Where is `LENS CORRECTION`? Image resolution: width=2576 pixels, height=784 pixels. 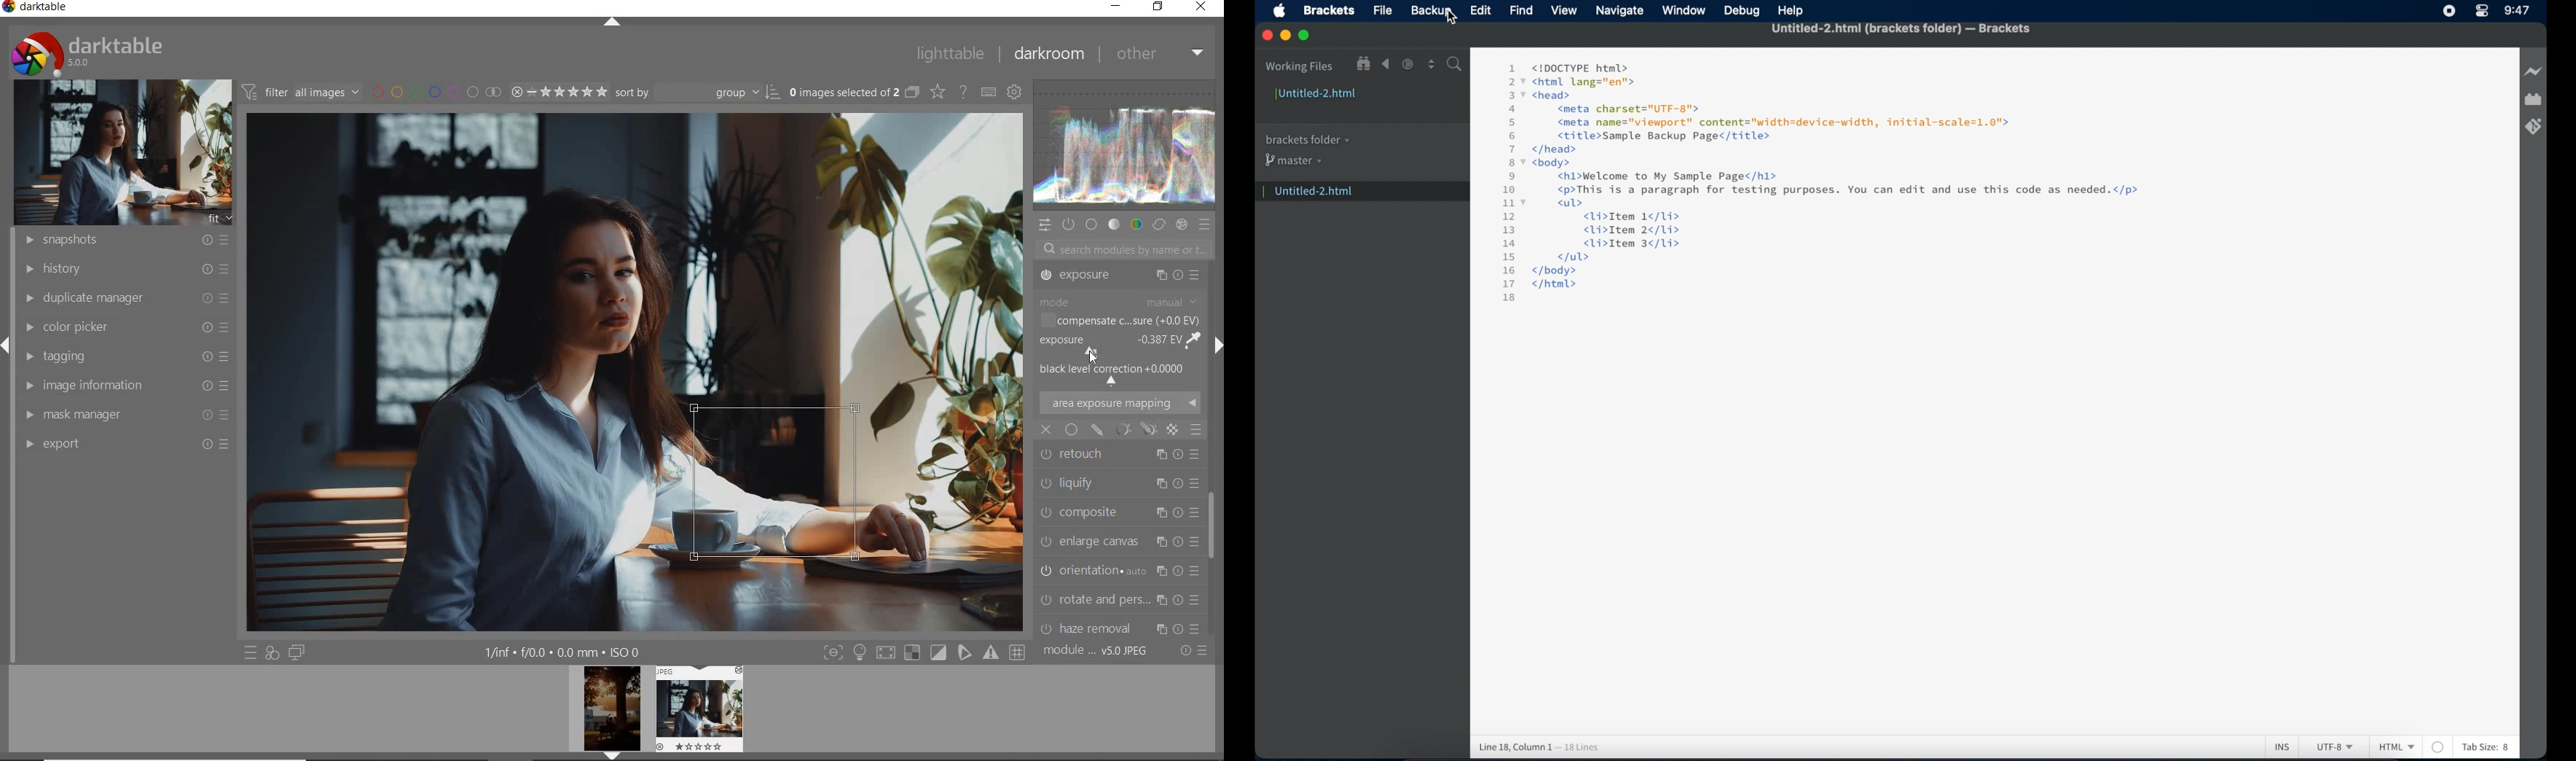
LENS CORRECTION is located at coordinates (1120, 596).